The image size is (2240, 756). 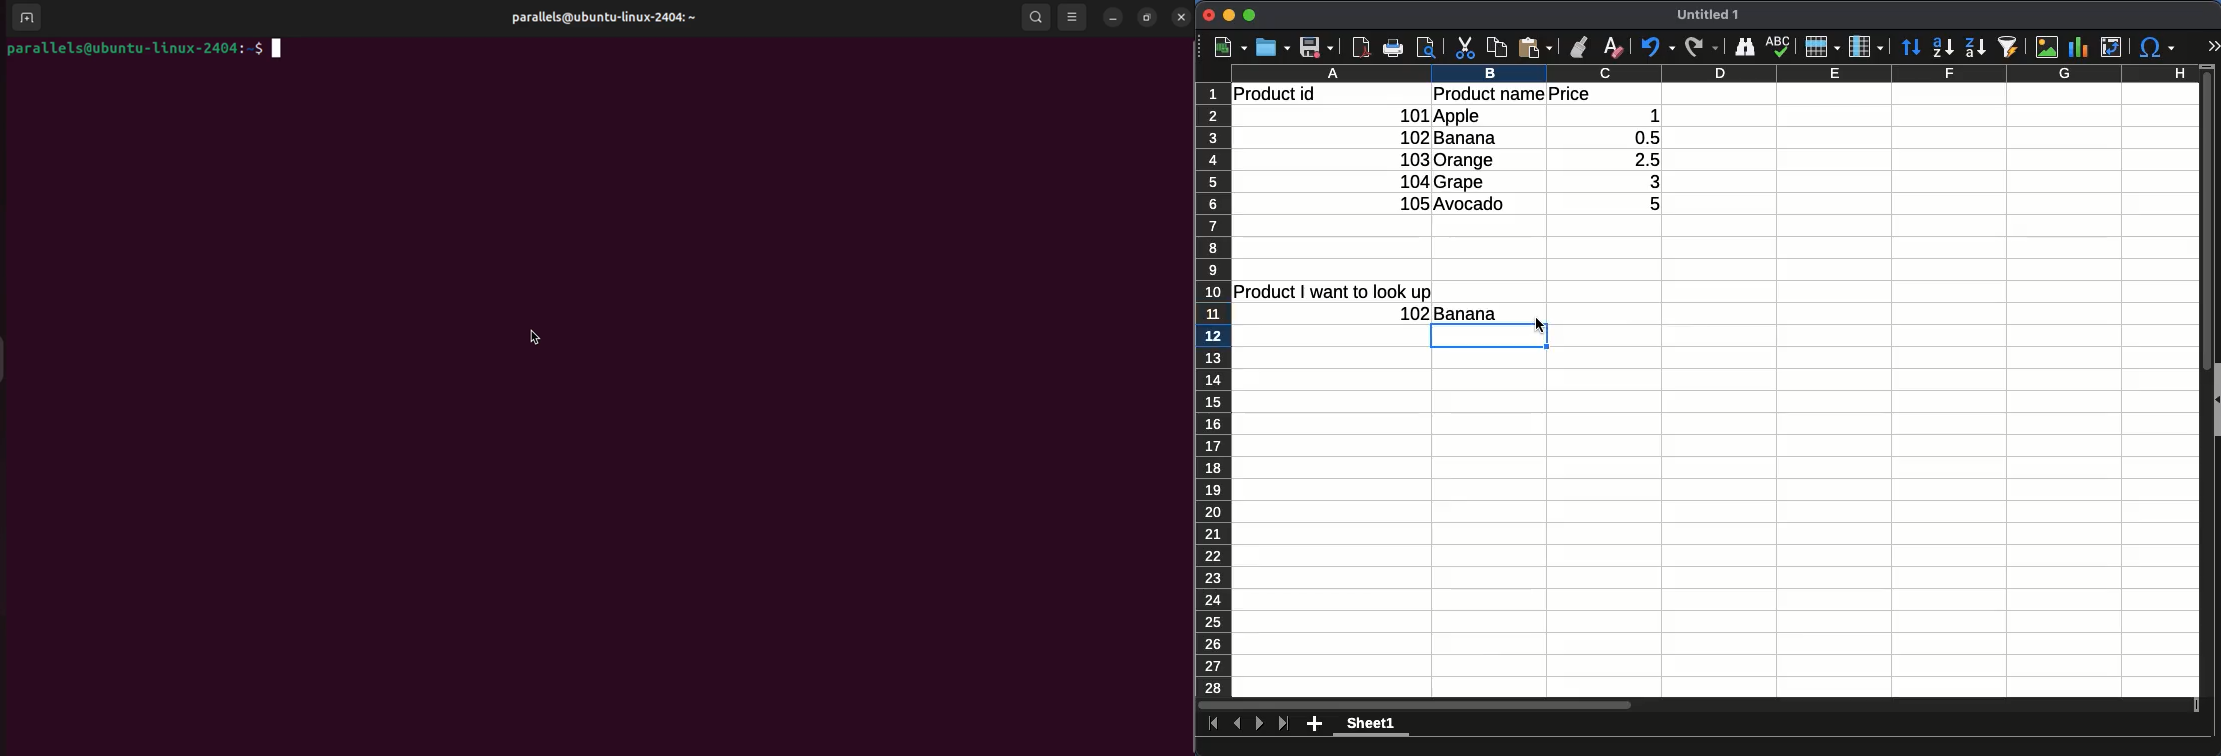 What do you see at coordinates (1470, 313) in the screenshot?
I see `banana` at bounding box center [1470, 313].